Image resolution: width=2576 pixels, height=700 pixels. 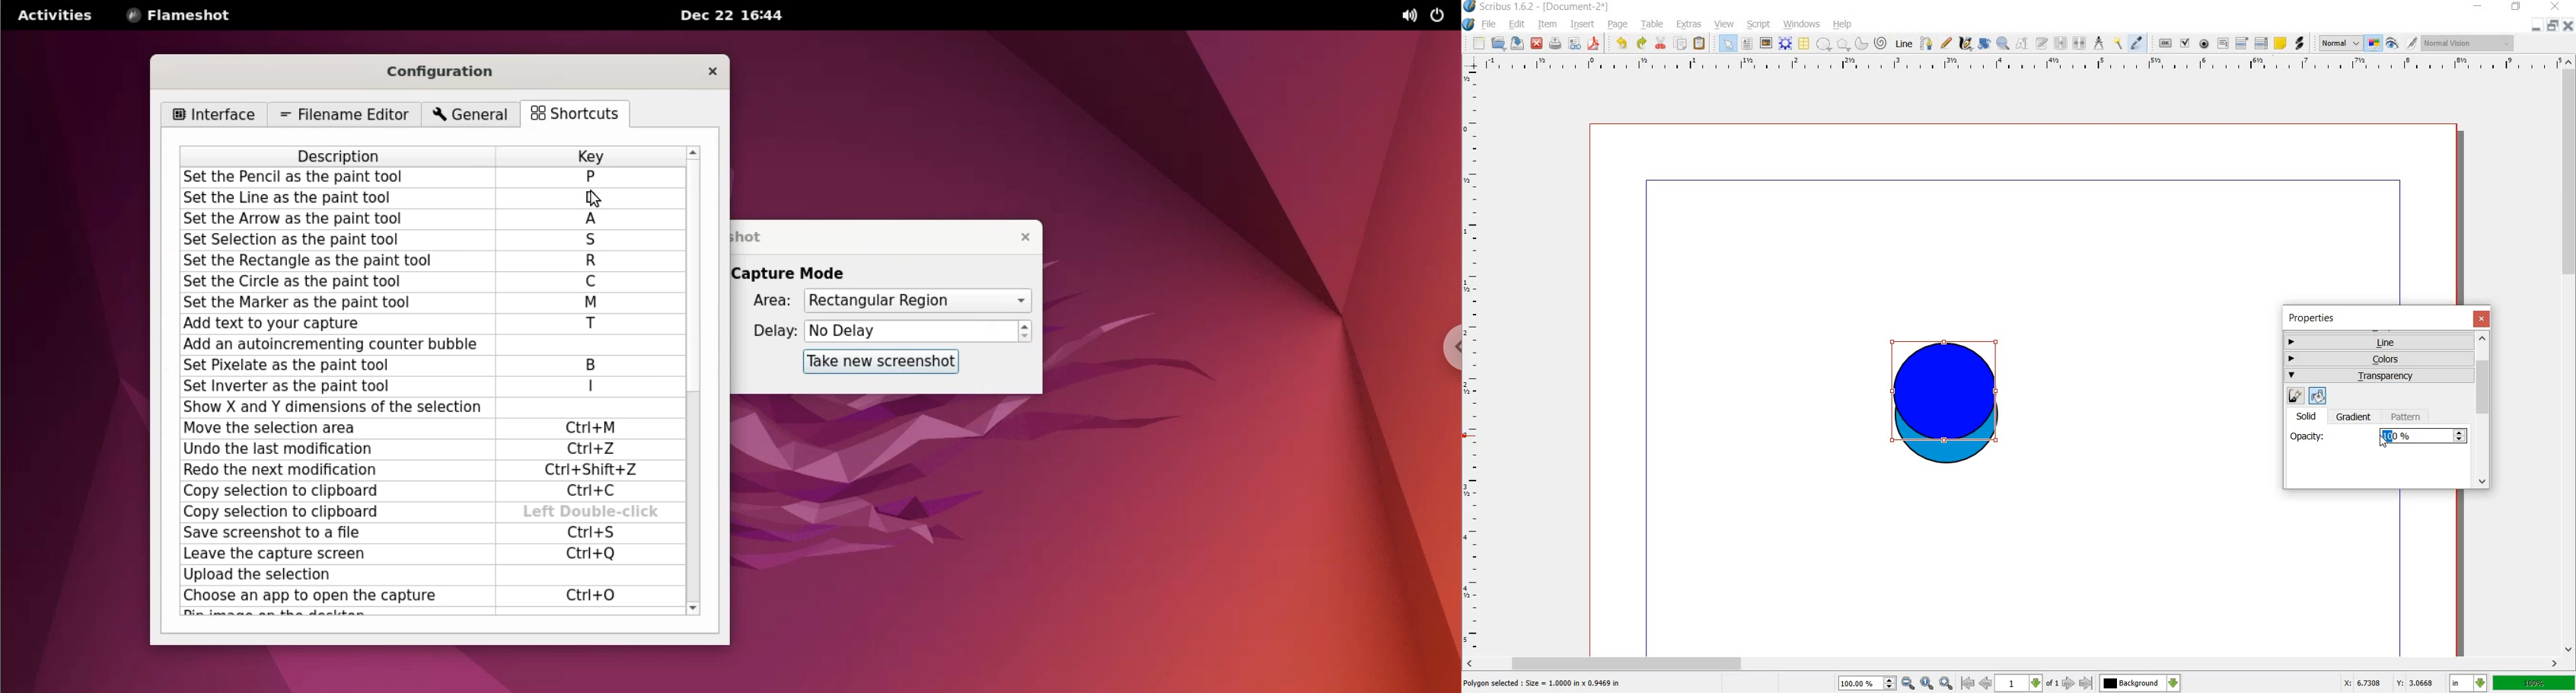 I want to click on opacity, so click(x=2308, y=435).